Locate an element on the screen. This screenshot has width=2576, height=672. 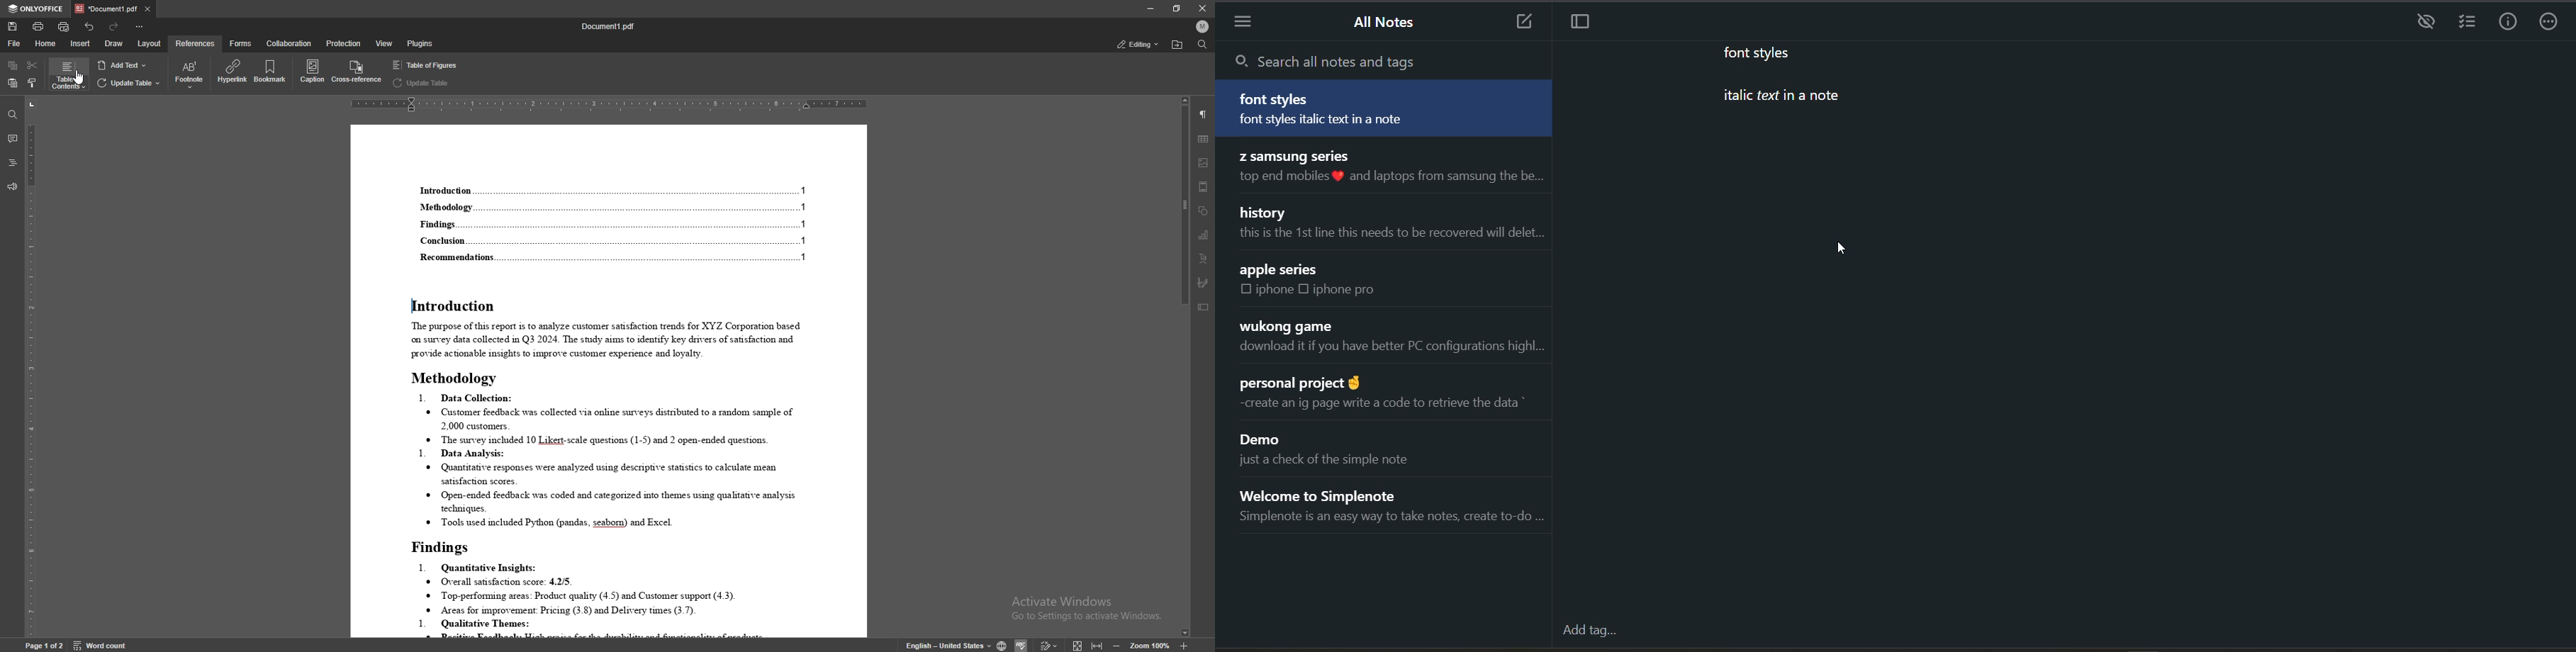
view is located at coordinates (385, 44).